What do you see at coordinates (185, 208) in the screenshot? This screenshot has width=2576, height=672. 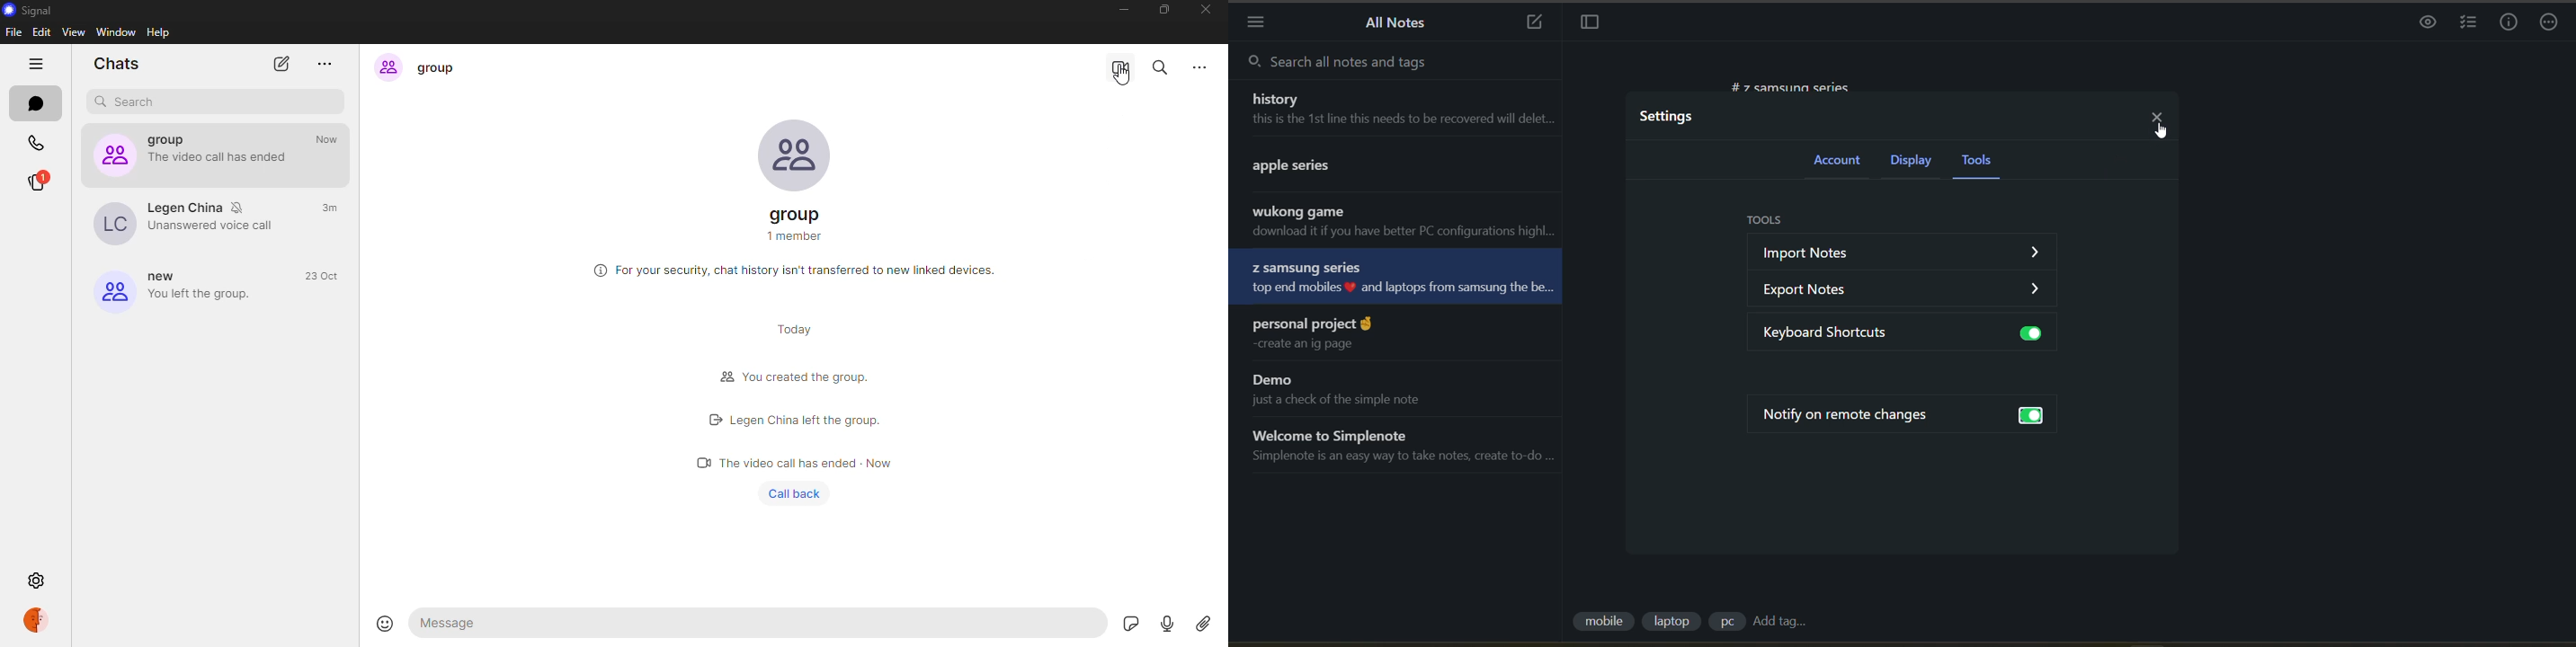 I see `Legen Chine` at bounding box center [185, 208].